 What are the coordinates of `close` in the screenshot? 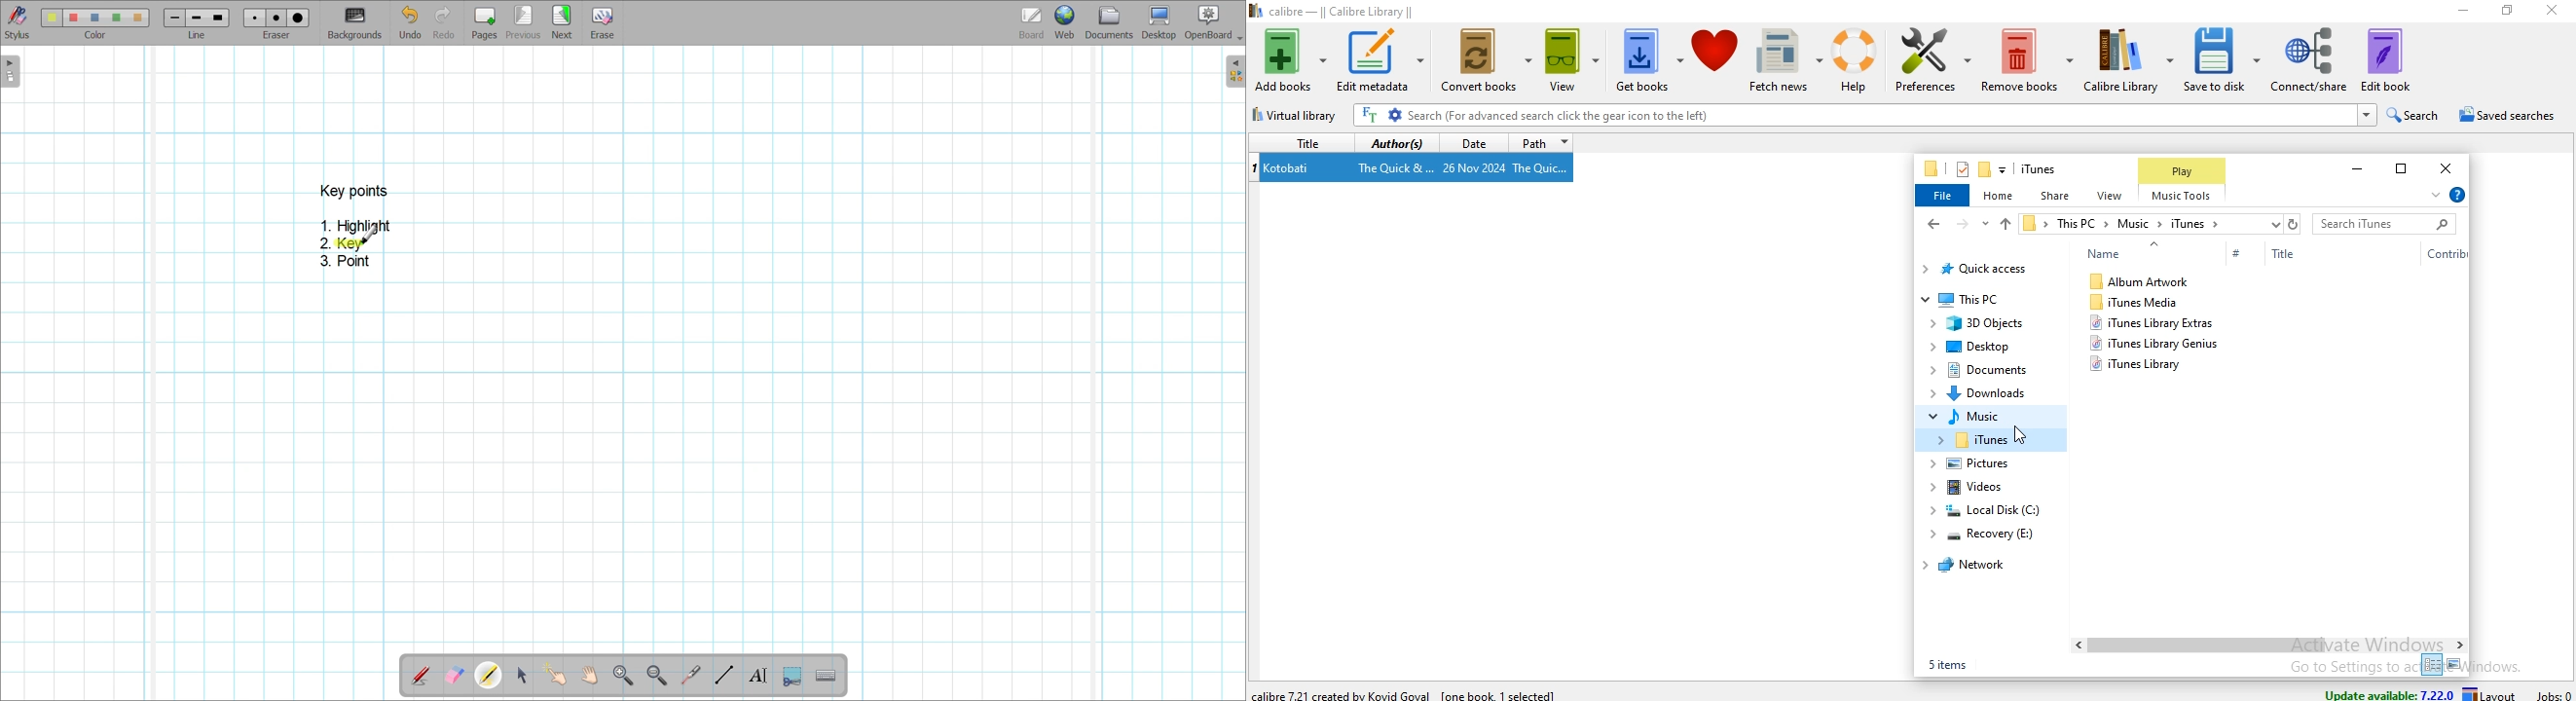 It's located at (2448, 166).